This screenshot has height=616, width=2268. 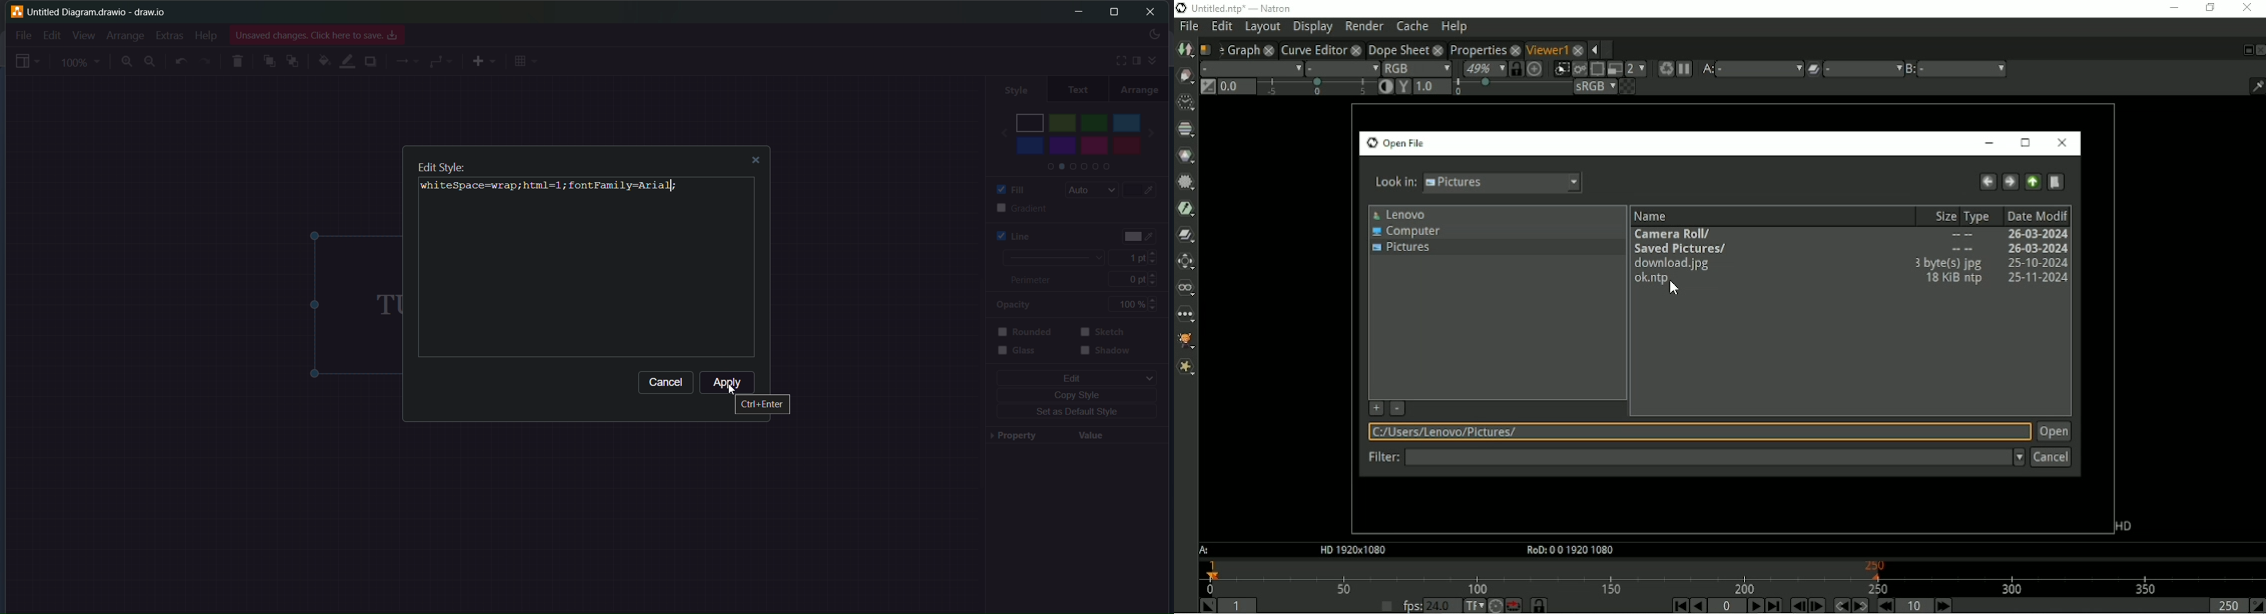 I want to click on line, so click(x=1007, y=235).